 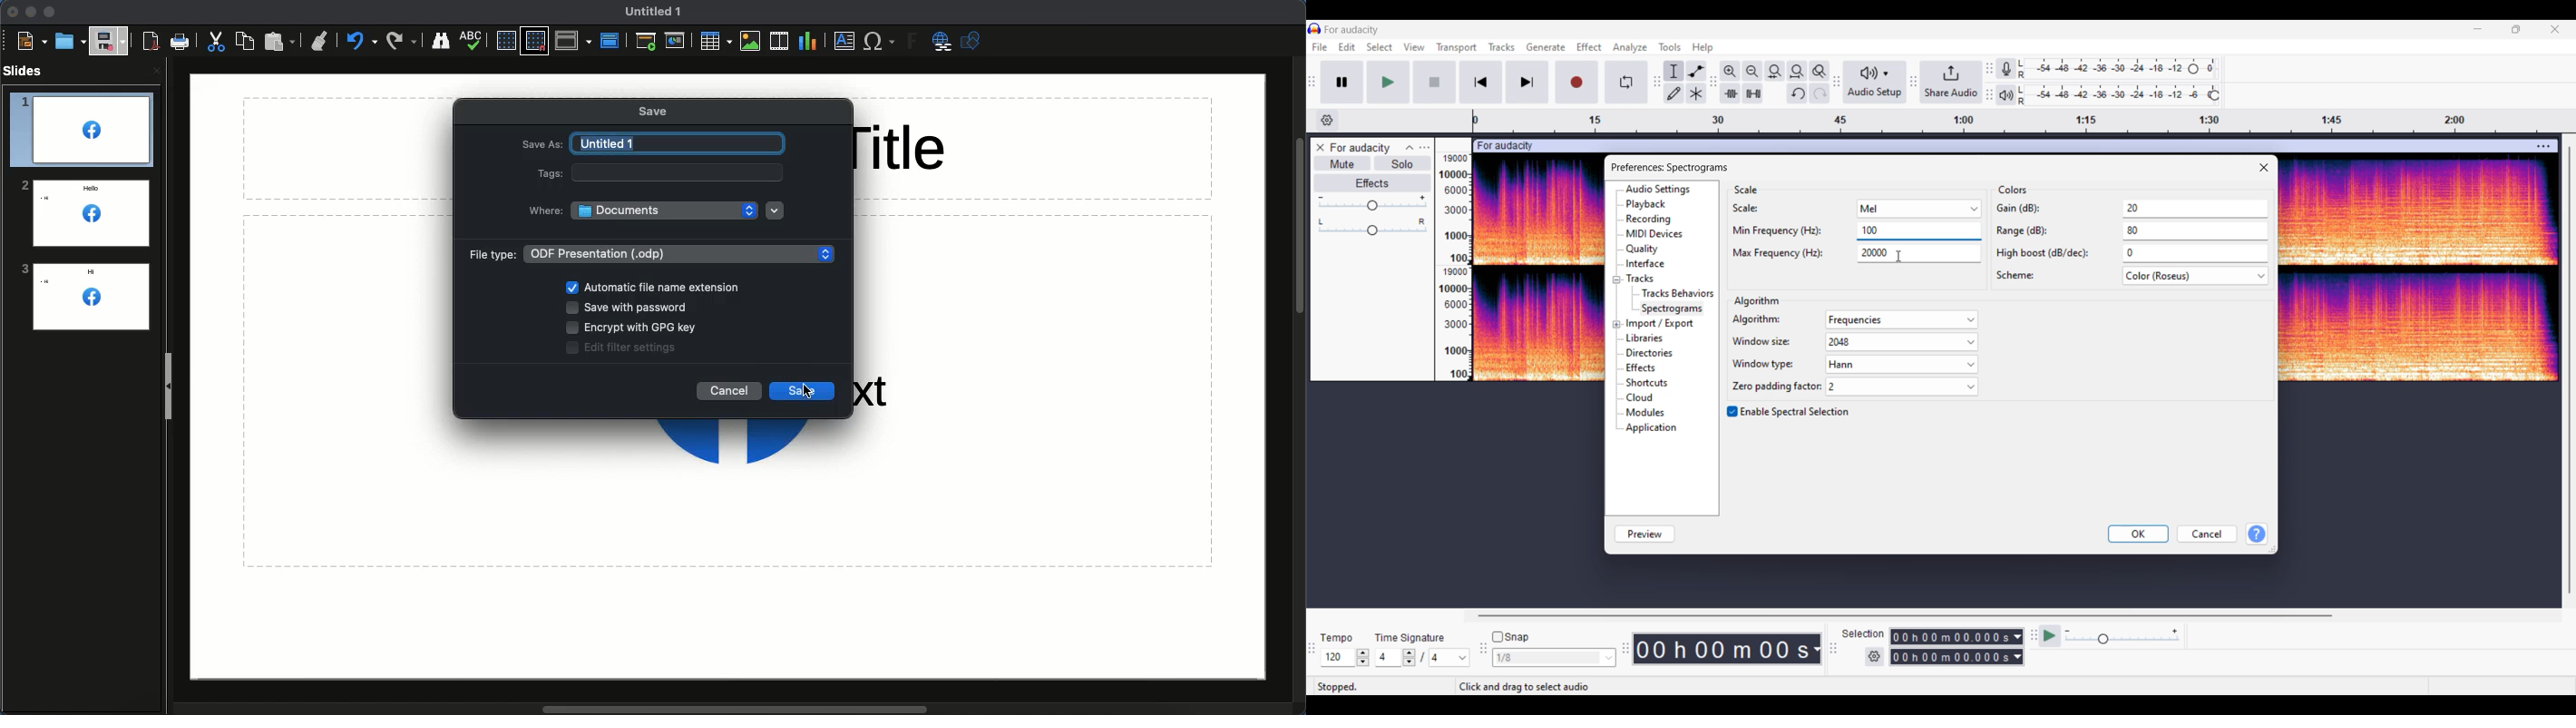 What do you see at coordinates (655, 172) in the screenshot?
I see `Tags` at bounding box center [655, 172].